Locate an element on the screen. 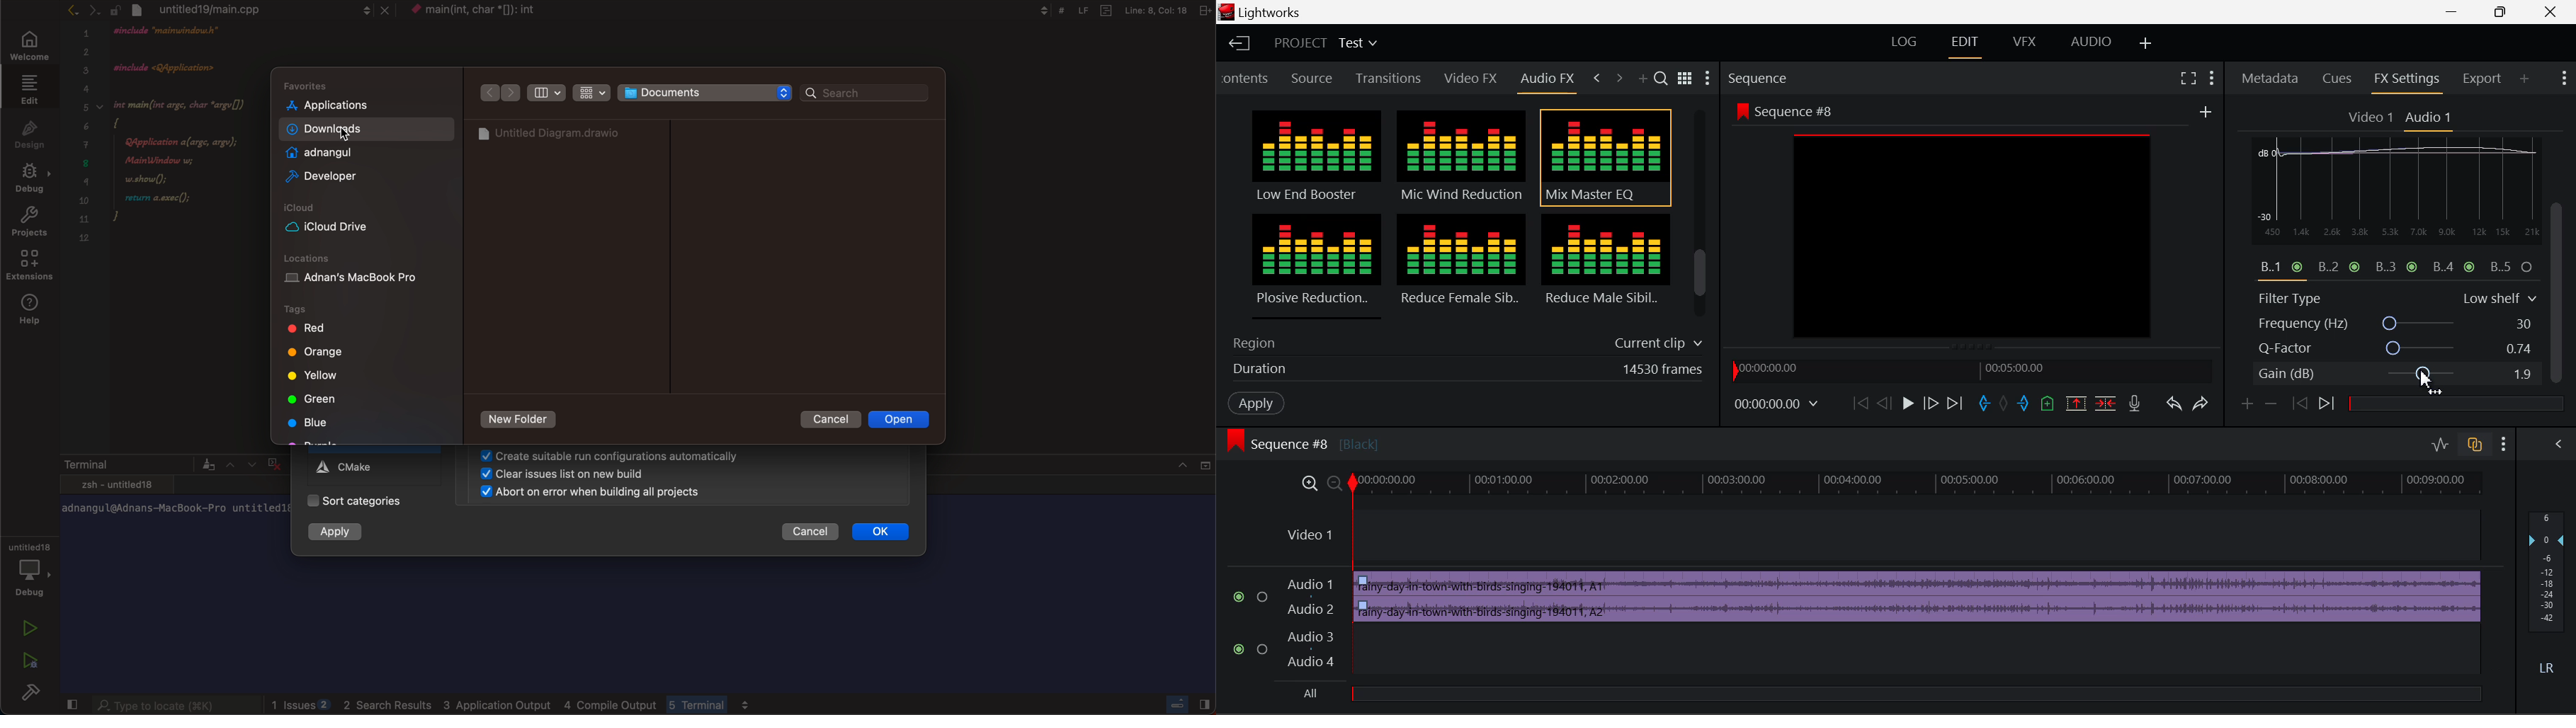 This screenshot has width=2576, height=728. Transitions is located at coordinates (1389, 78).